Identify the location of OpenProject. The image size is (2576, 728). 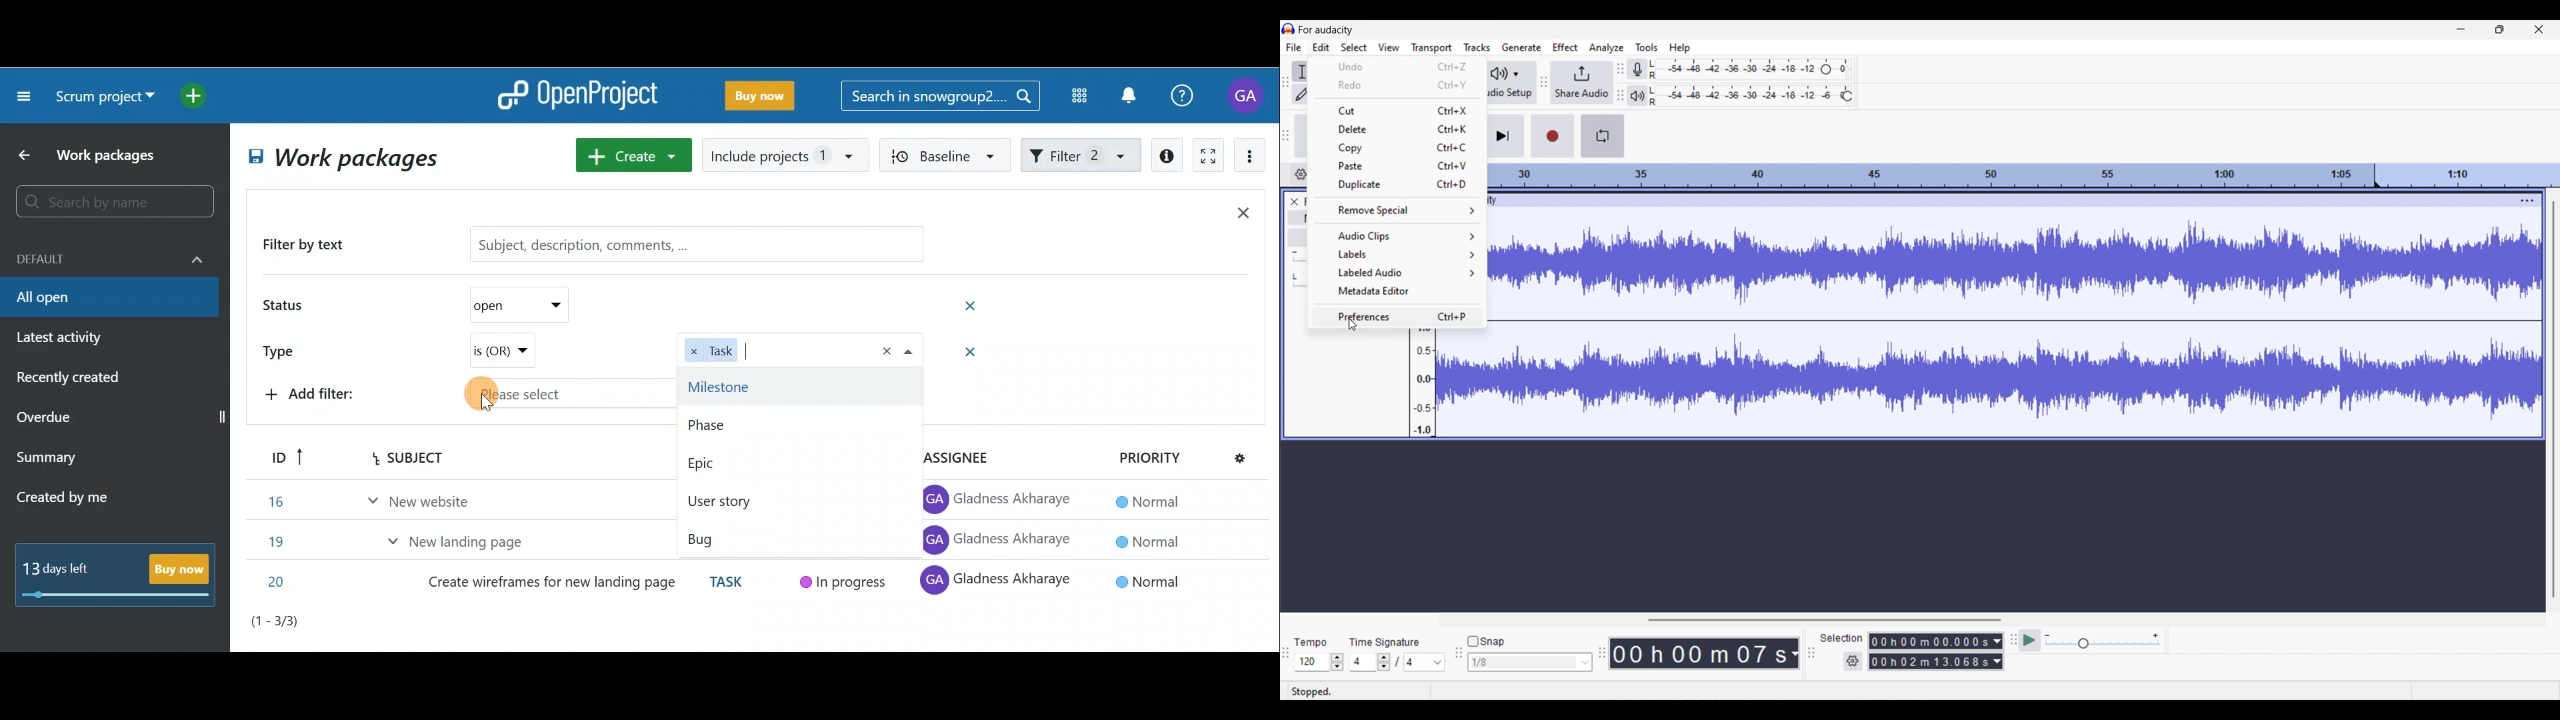
(577, 97).